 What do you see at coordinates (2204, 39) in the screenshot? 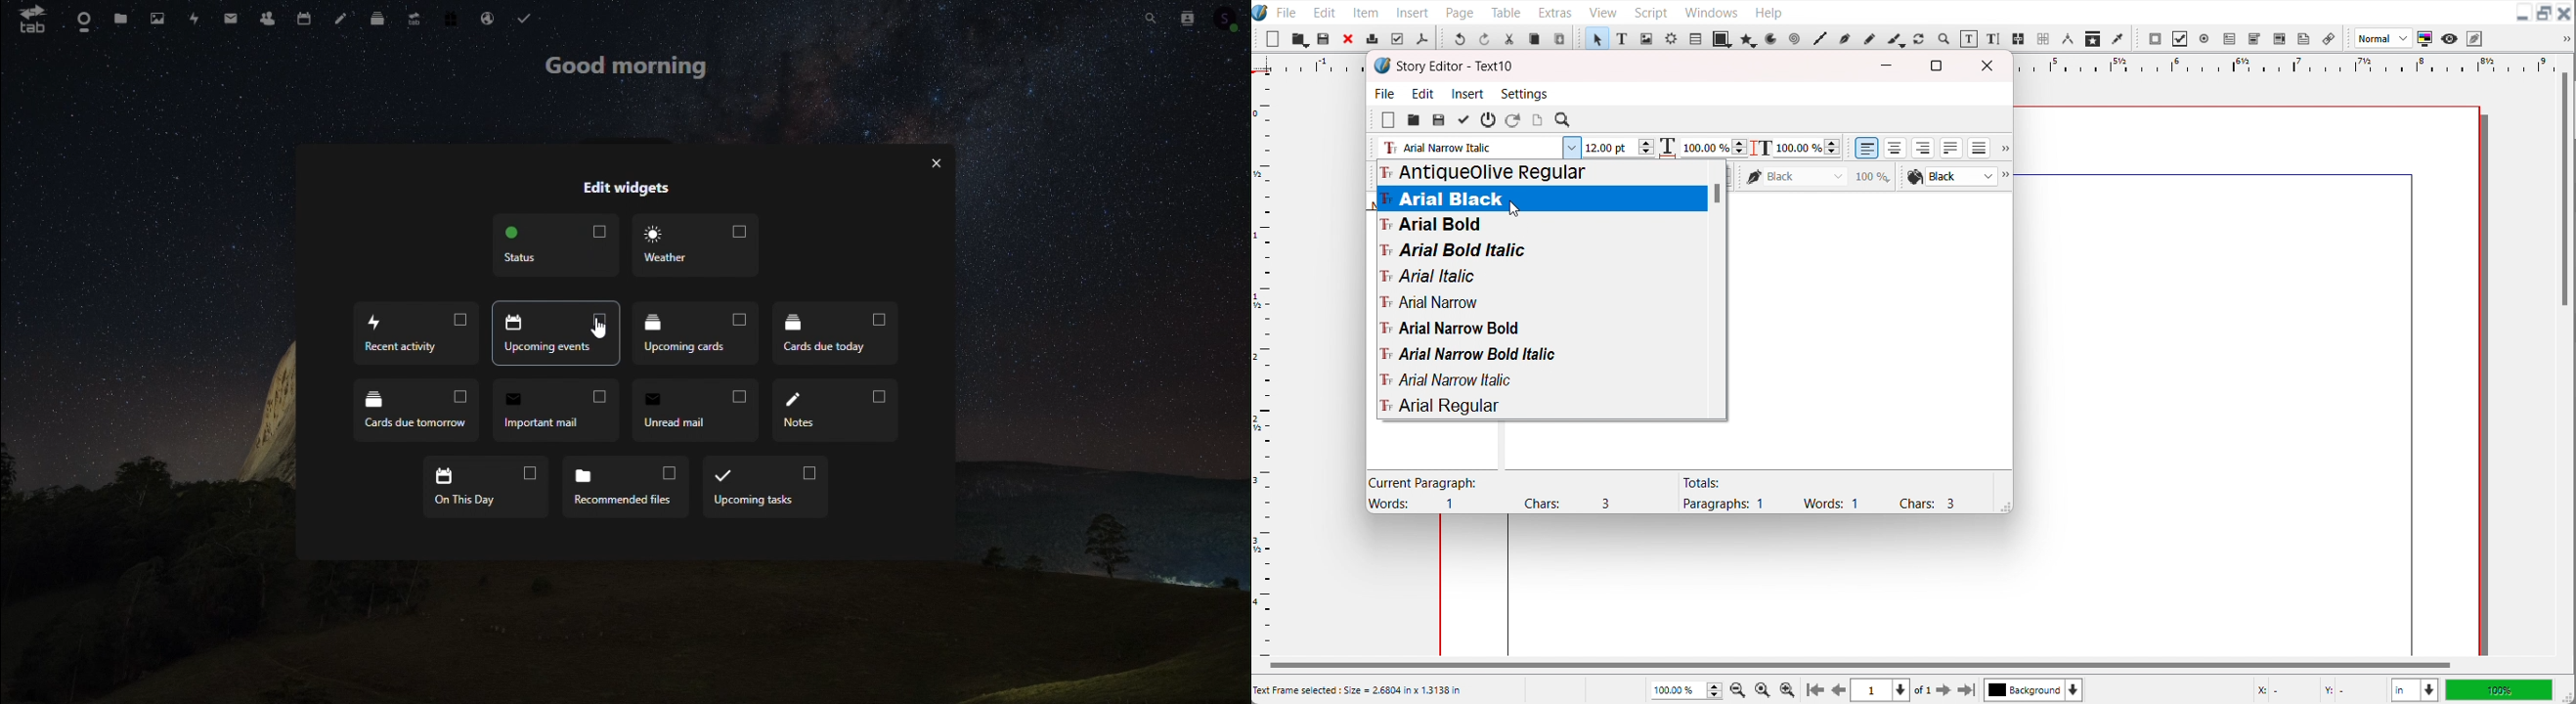
I see `PDF radio button` at bounding box center [2204, 39].